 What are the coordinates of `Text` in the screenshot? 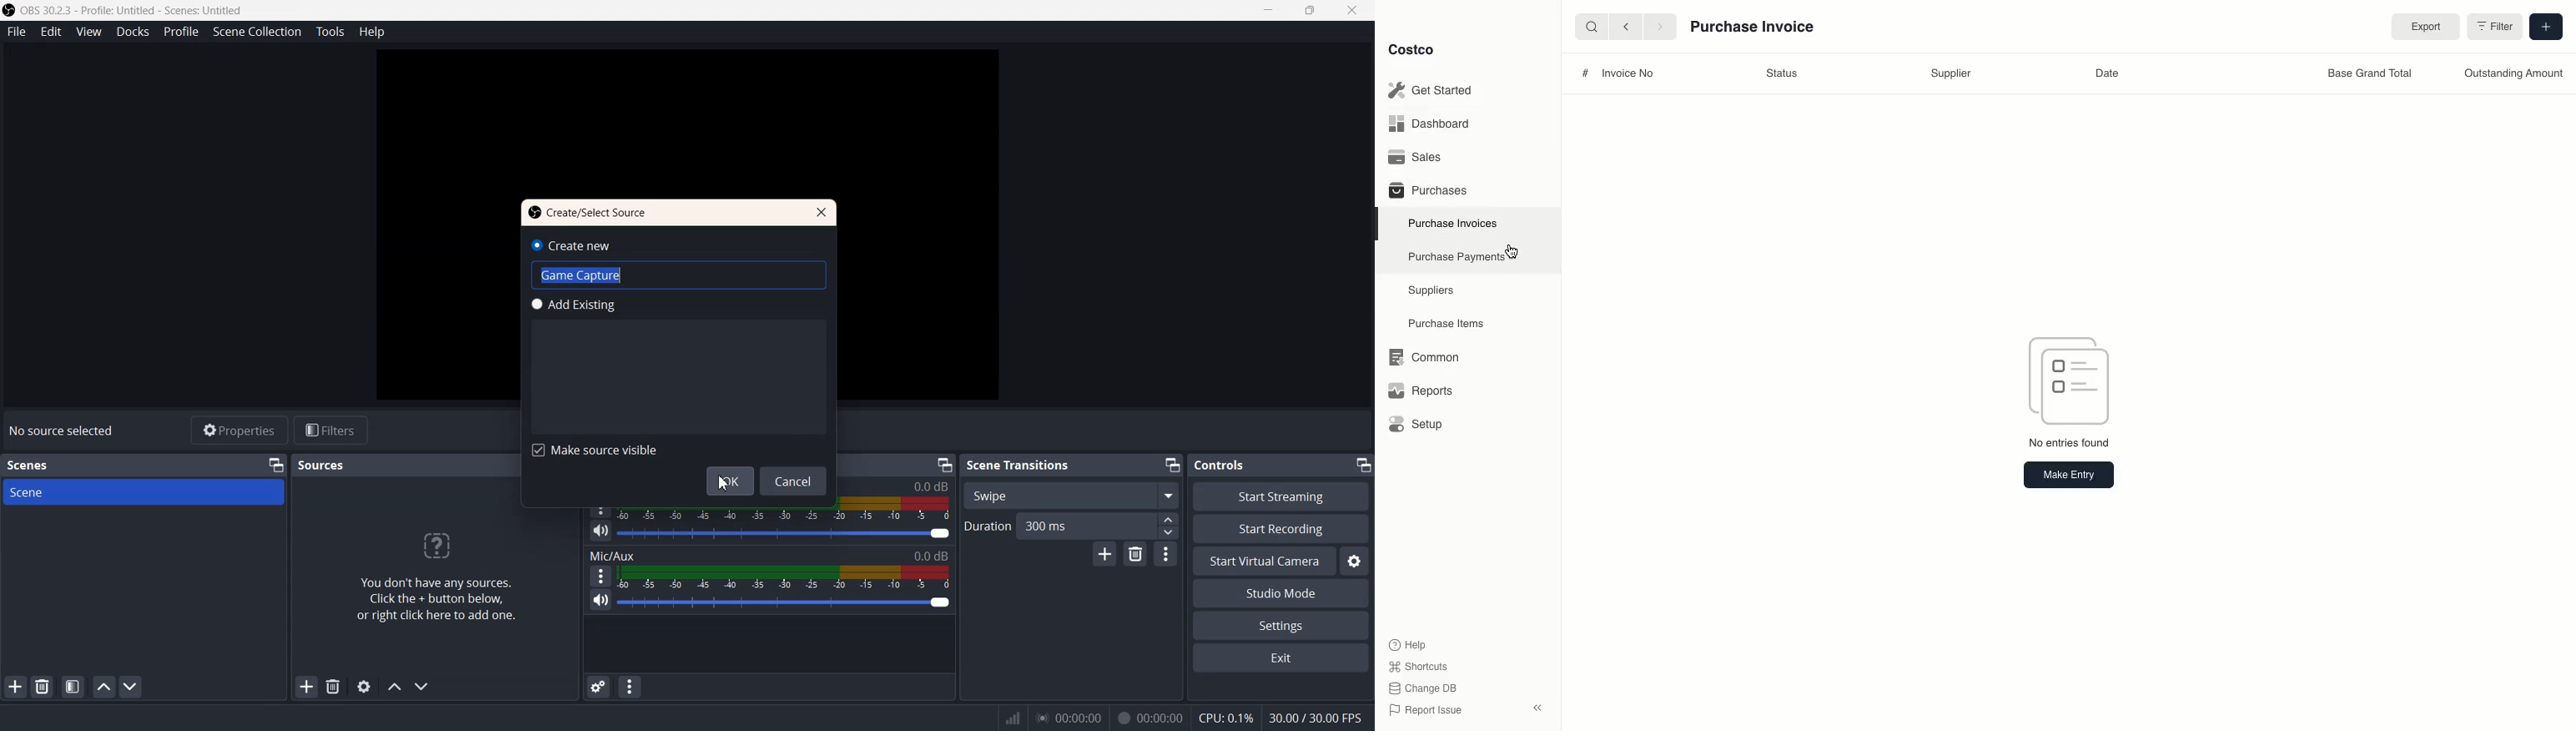 It's located at (769, 555).